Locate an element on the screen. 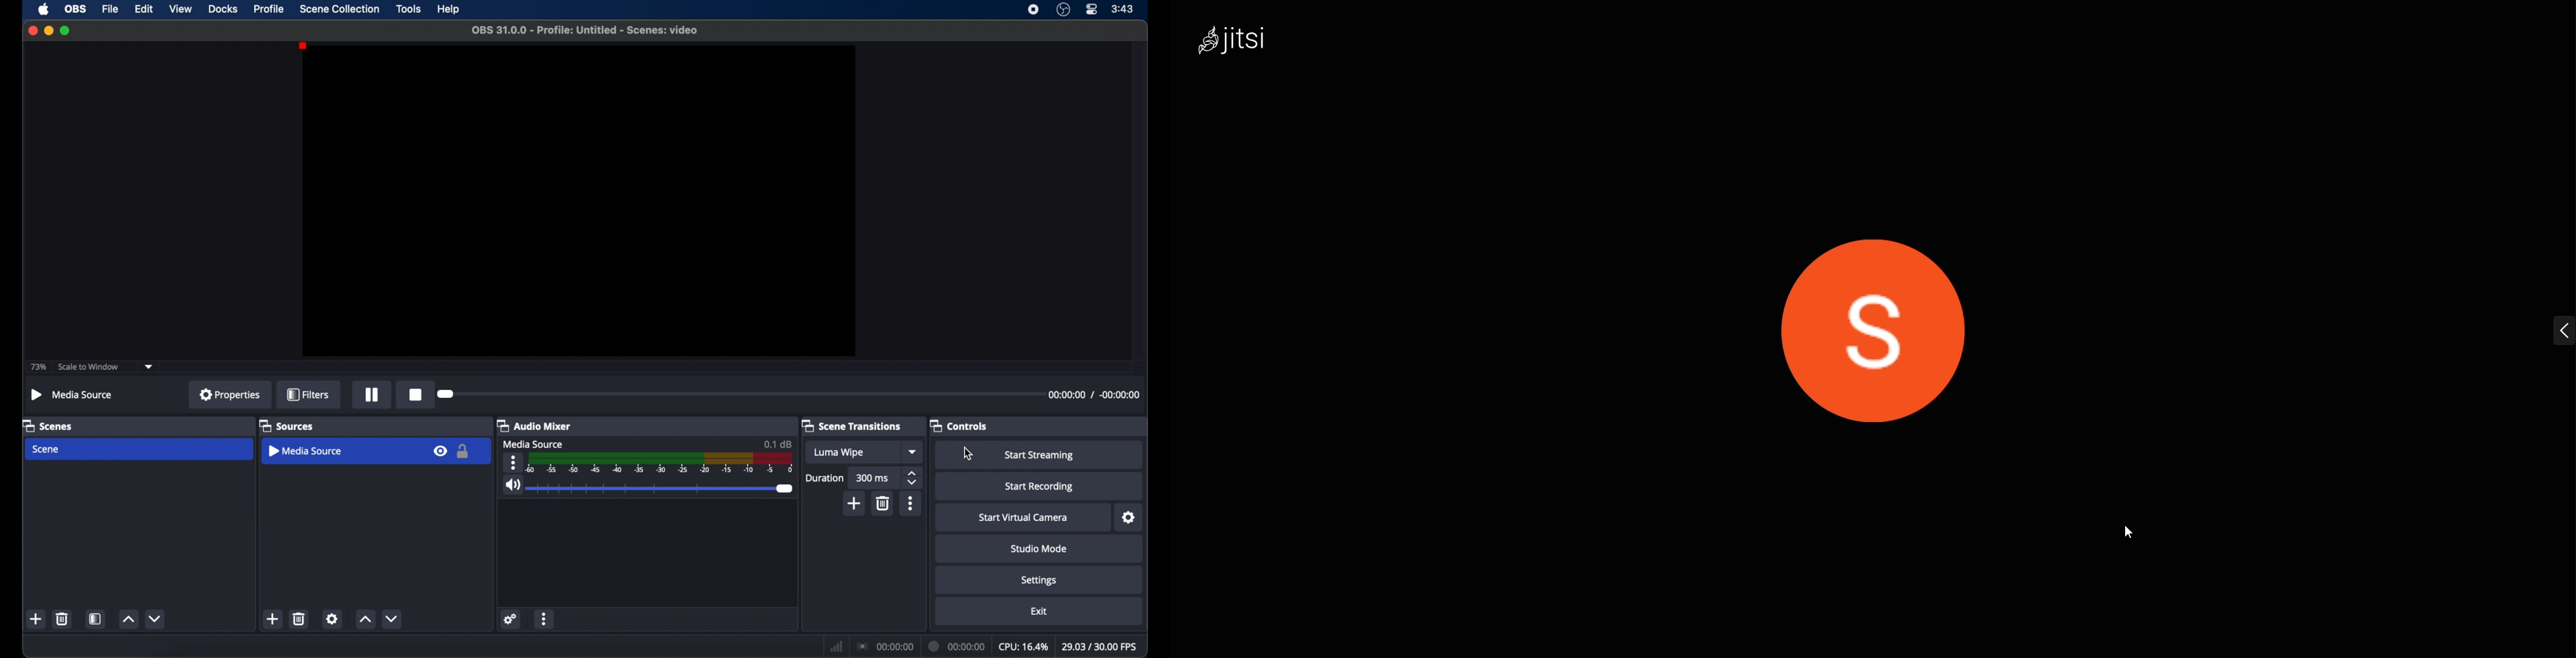  scale  to window is located at coordinates (88, 367).